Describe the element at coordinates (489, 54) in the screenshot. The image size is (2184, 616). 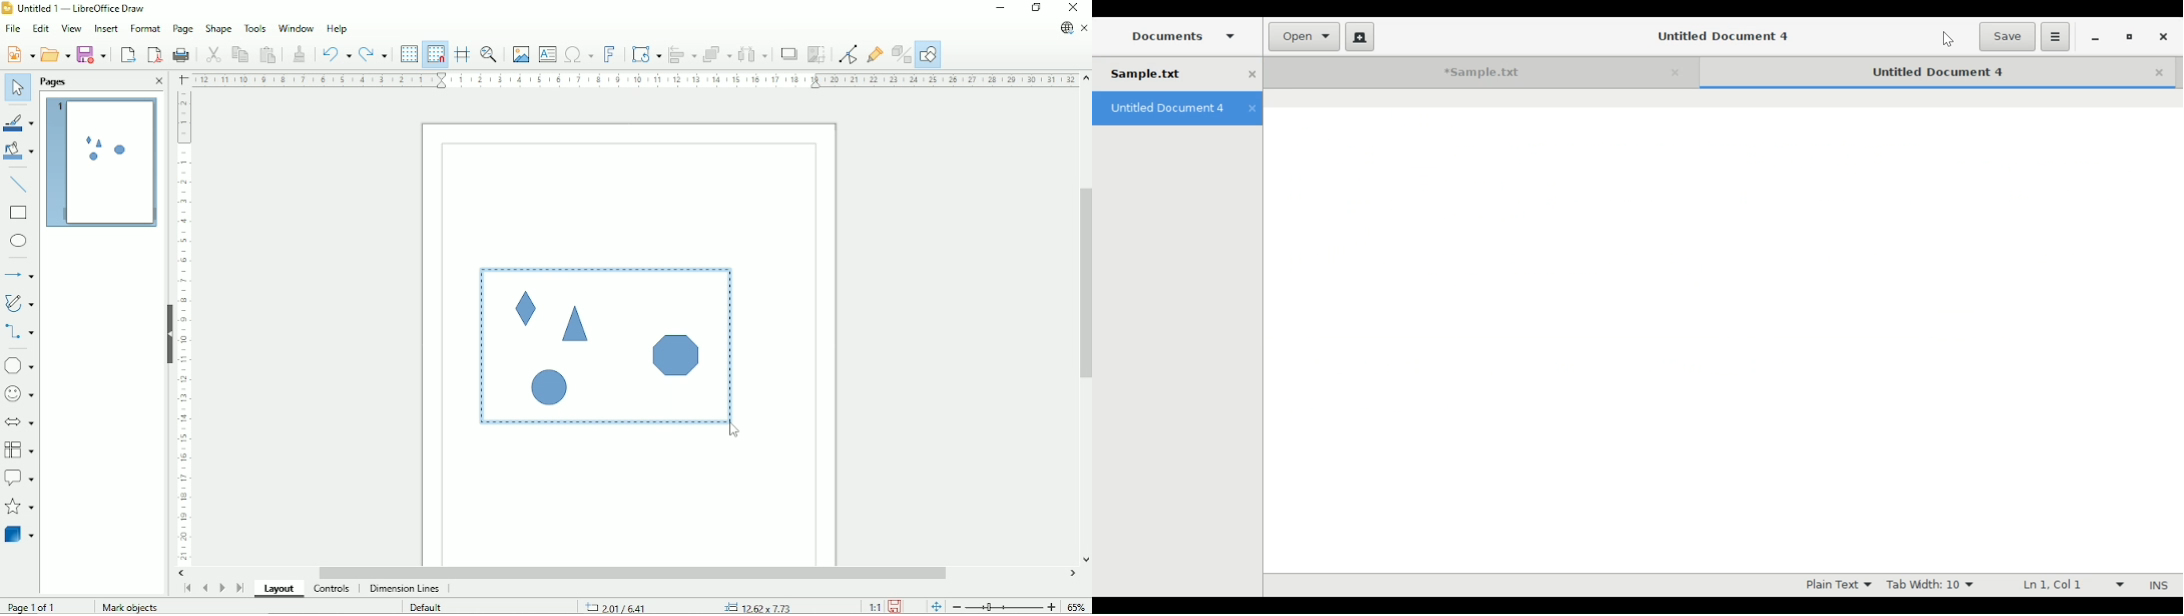
I see `Zoom & pan` at that location.